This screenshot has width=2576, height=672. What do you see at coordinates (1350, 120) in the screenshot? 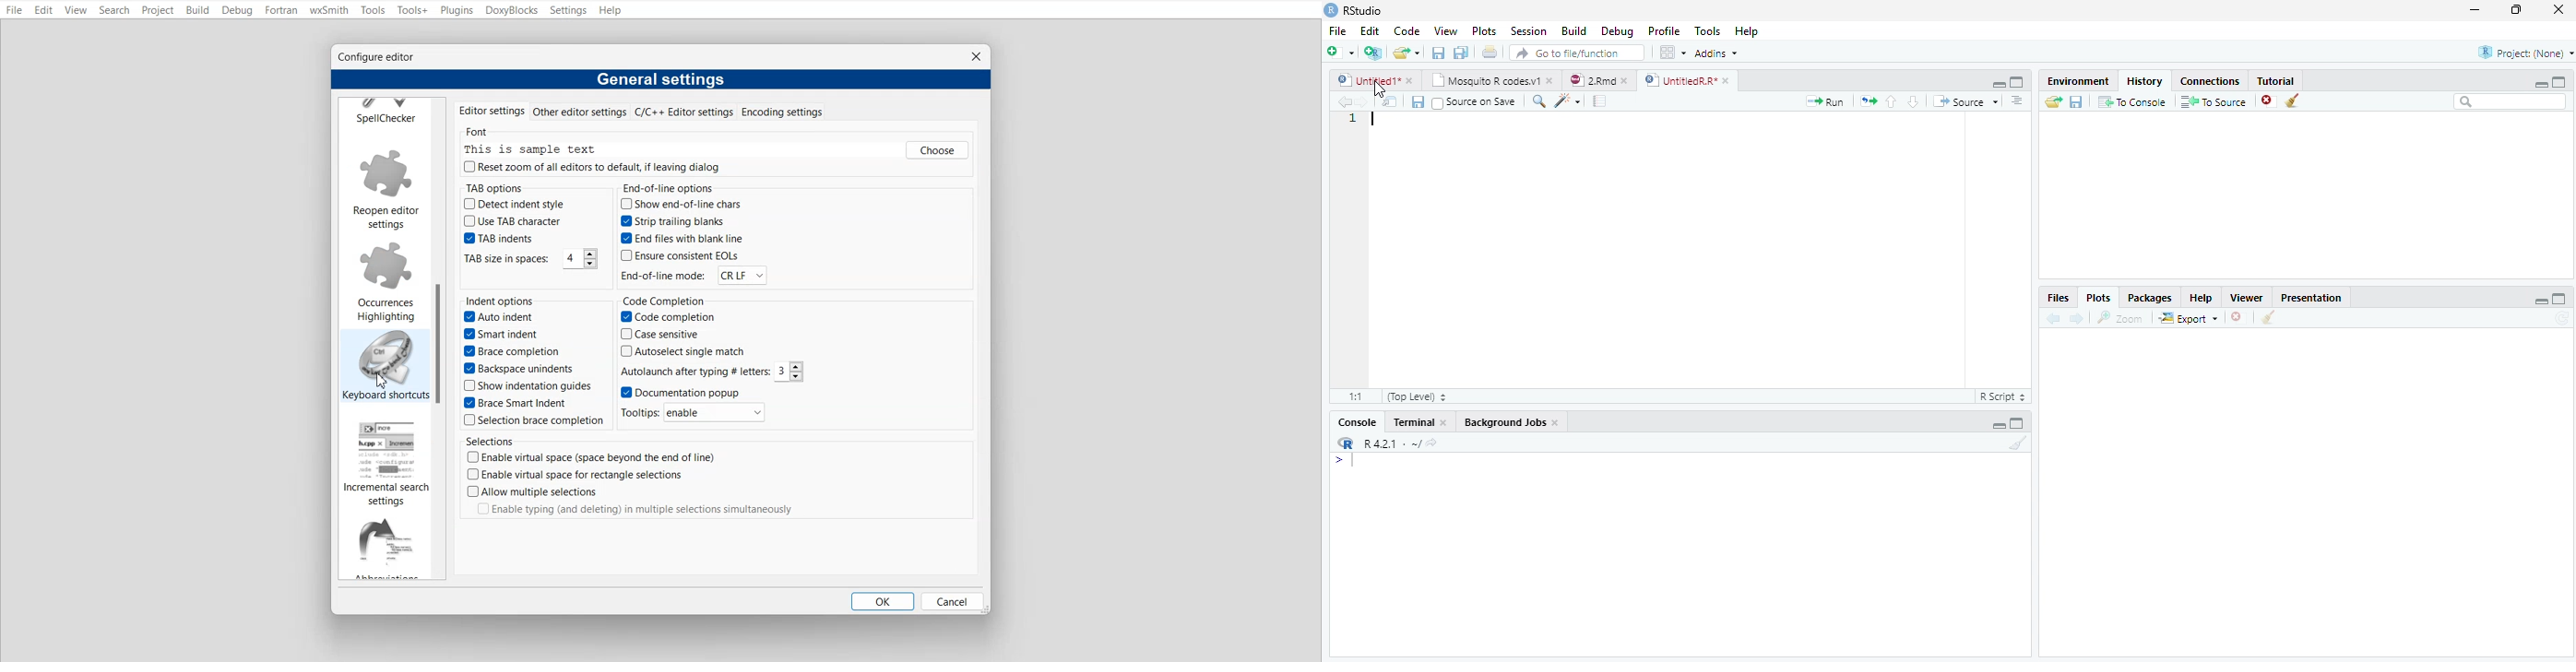
I see `1` at bounding box center [1350, 120].